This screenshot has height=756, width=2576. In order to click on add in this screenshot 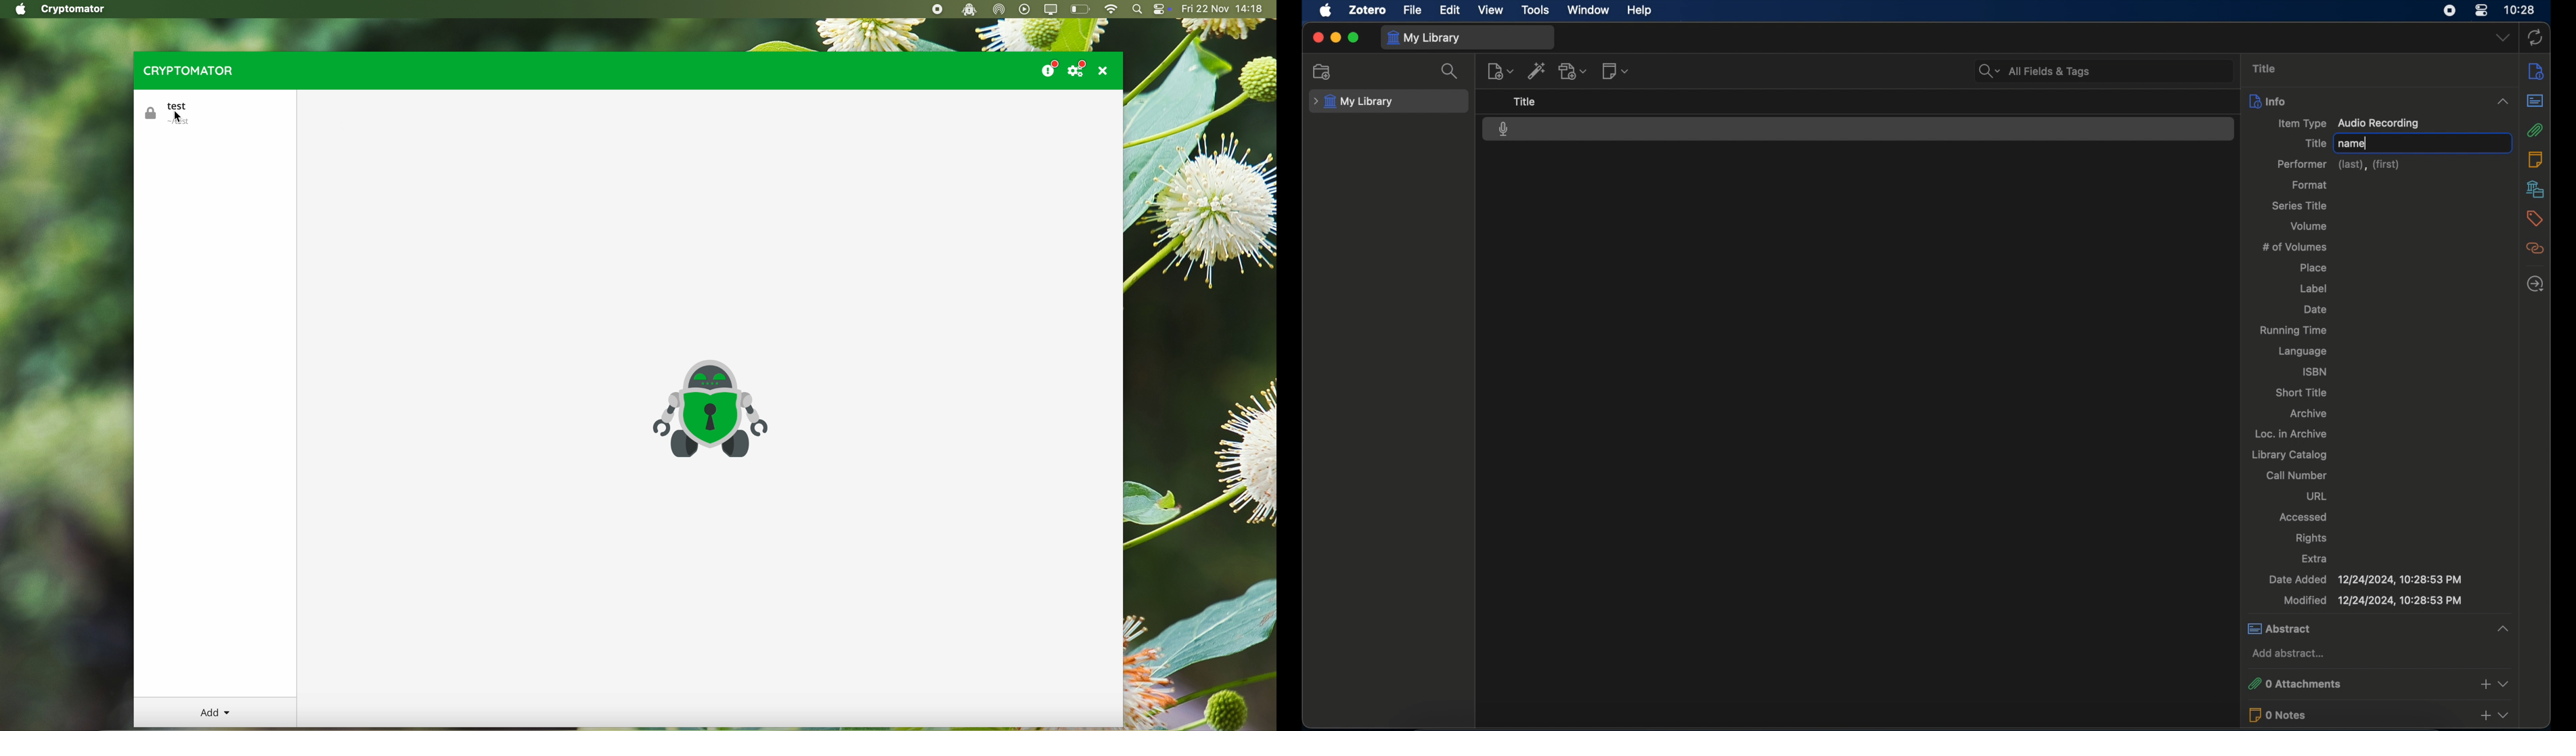, I will do `click(215, 713)`.